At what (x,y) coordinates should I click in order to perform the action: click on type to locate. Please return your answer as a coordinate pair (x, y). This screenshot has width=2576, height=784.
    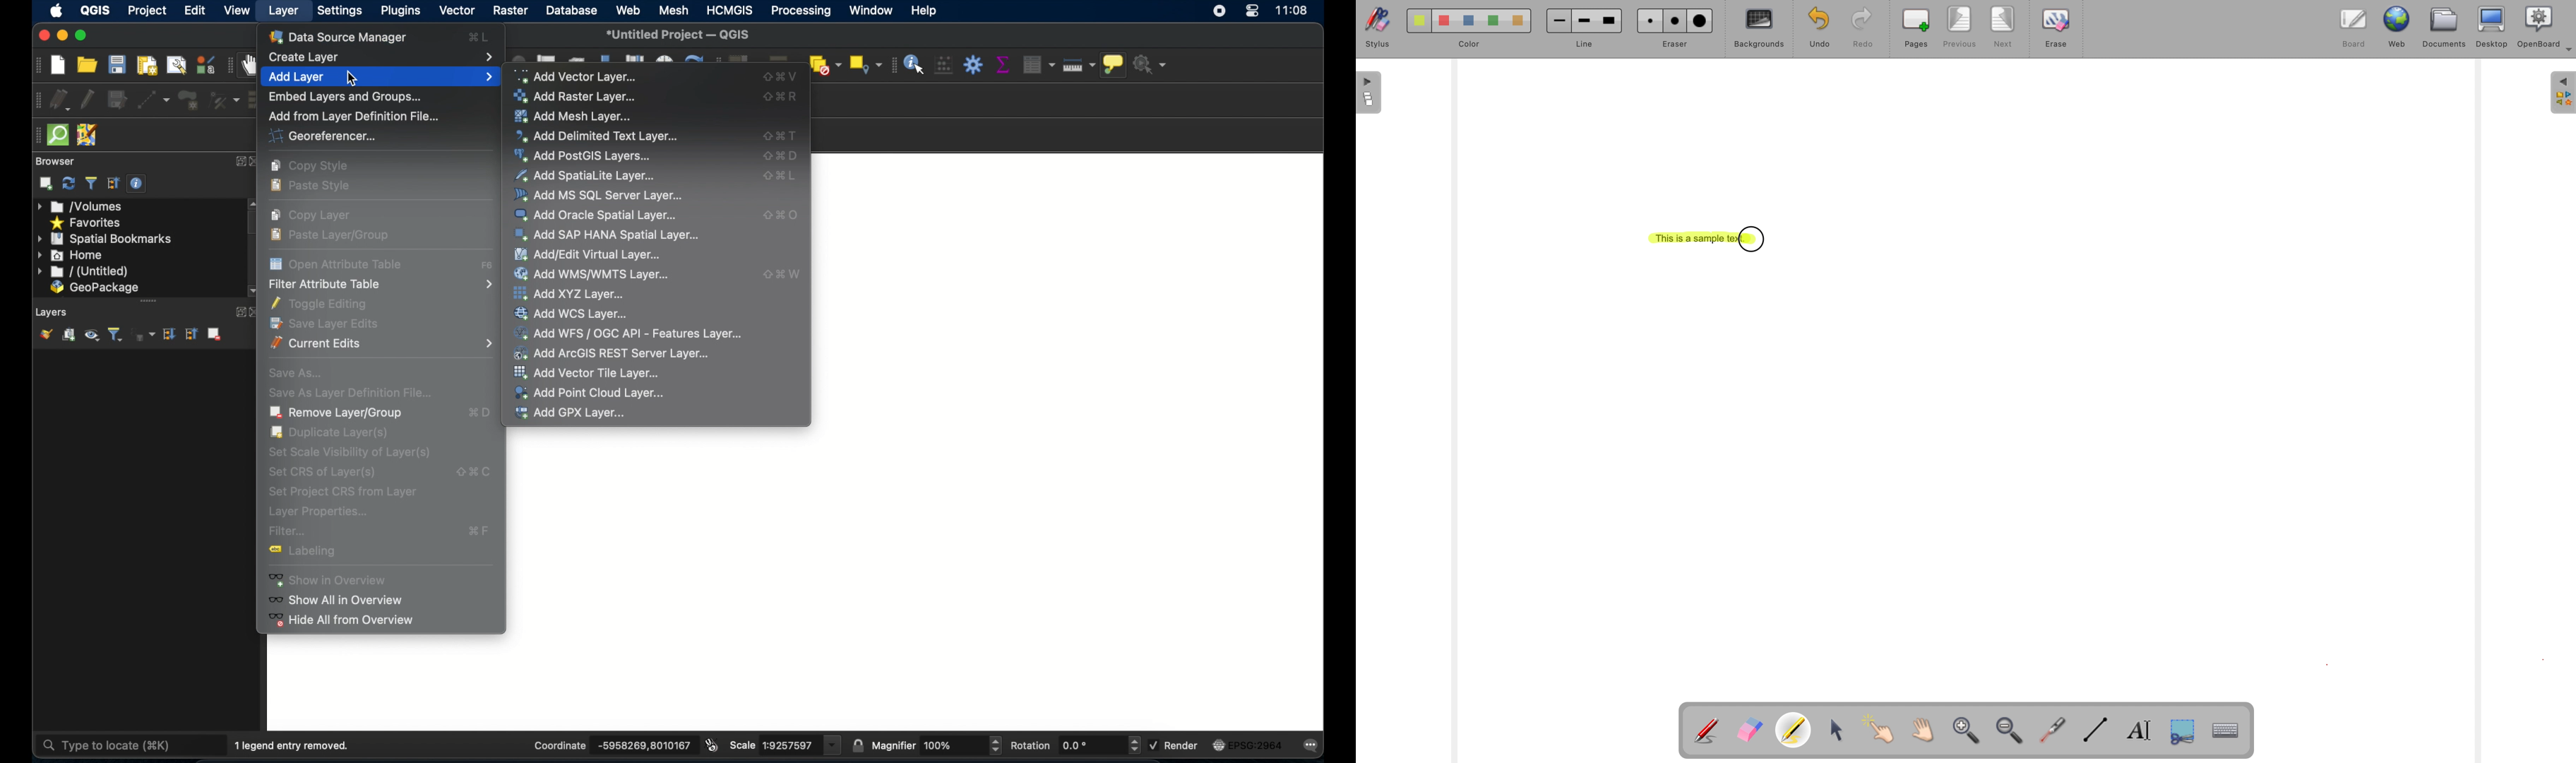
    Looking at the image, I should click on (109, 744).